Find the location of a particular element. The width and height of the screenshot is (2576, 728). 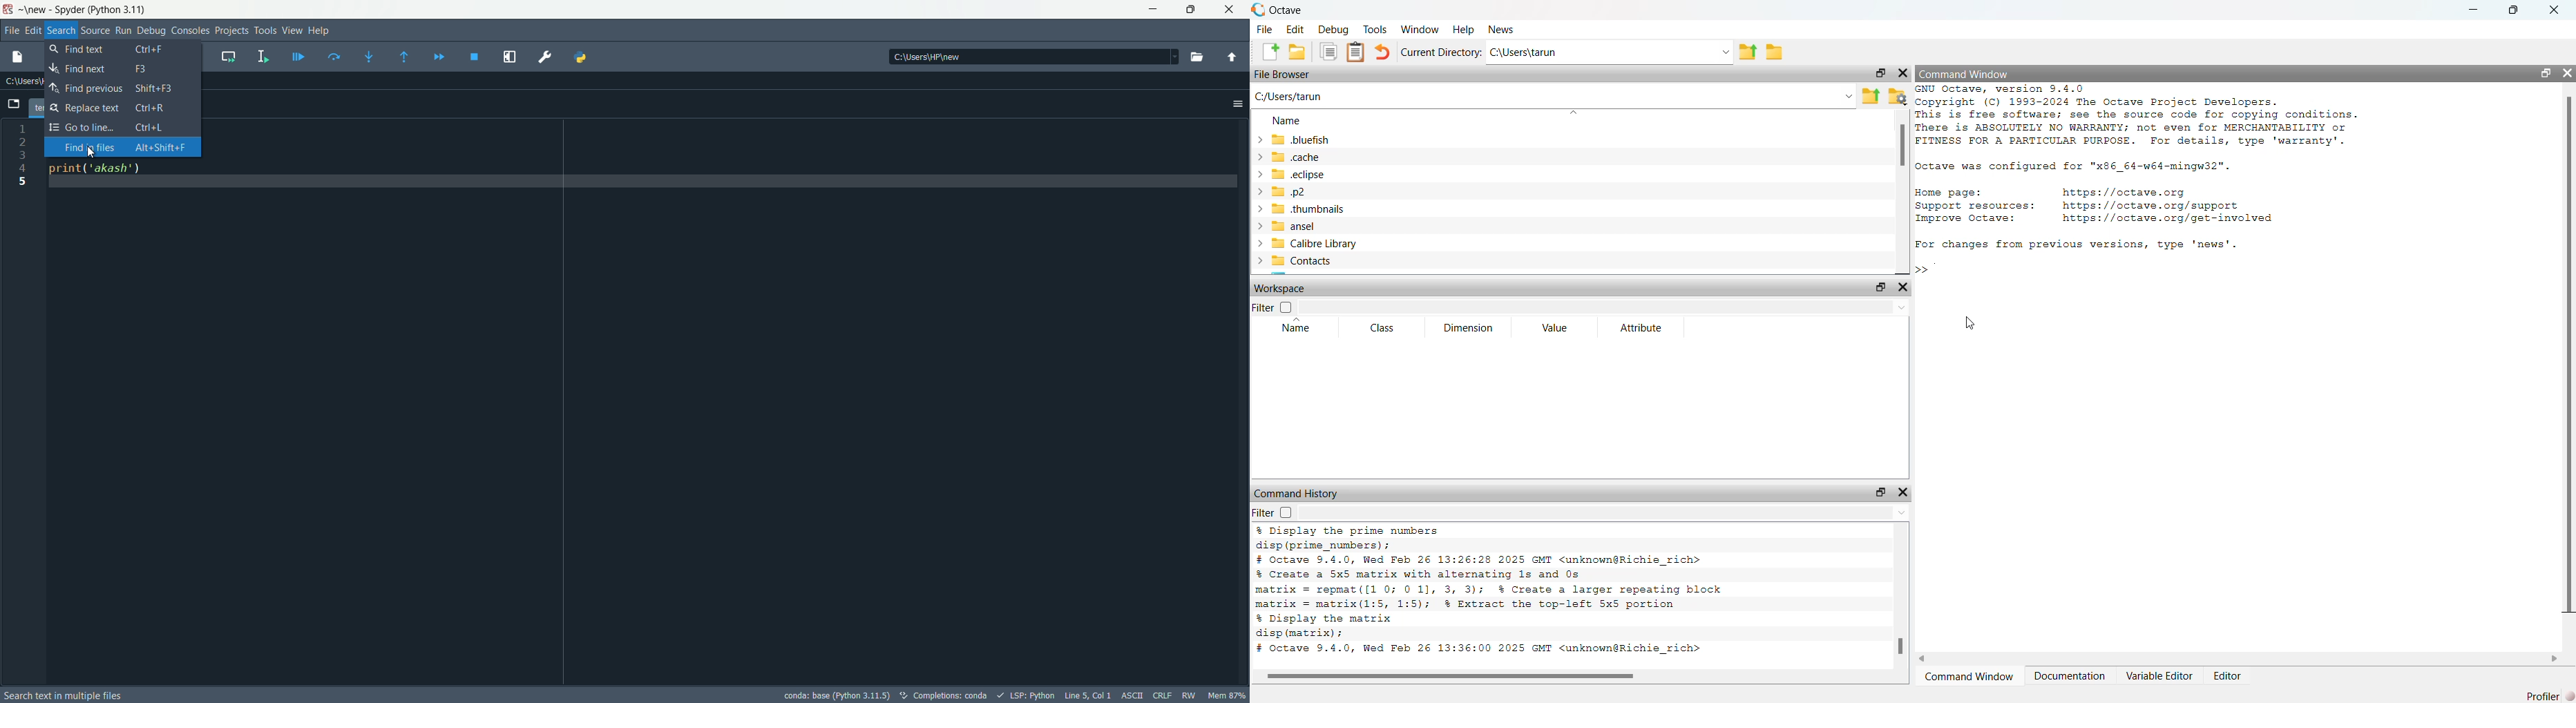

file menu is located at coordinates (10, 30).